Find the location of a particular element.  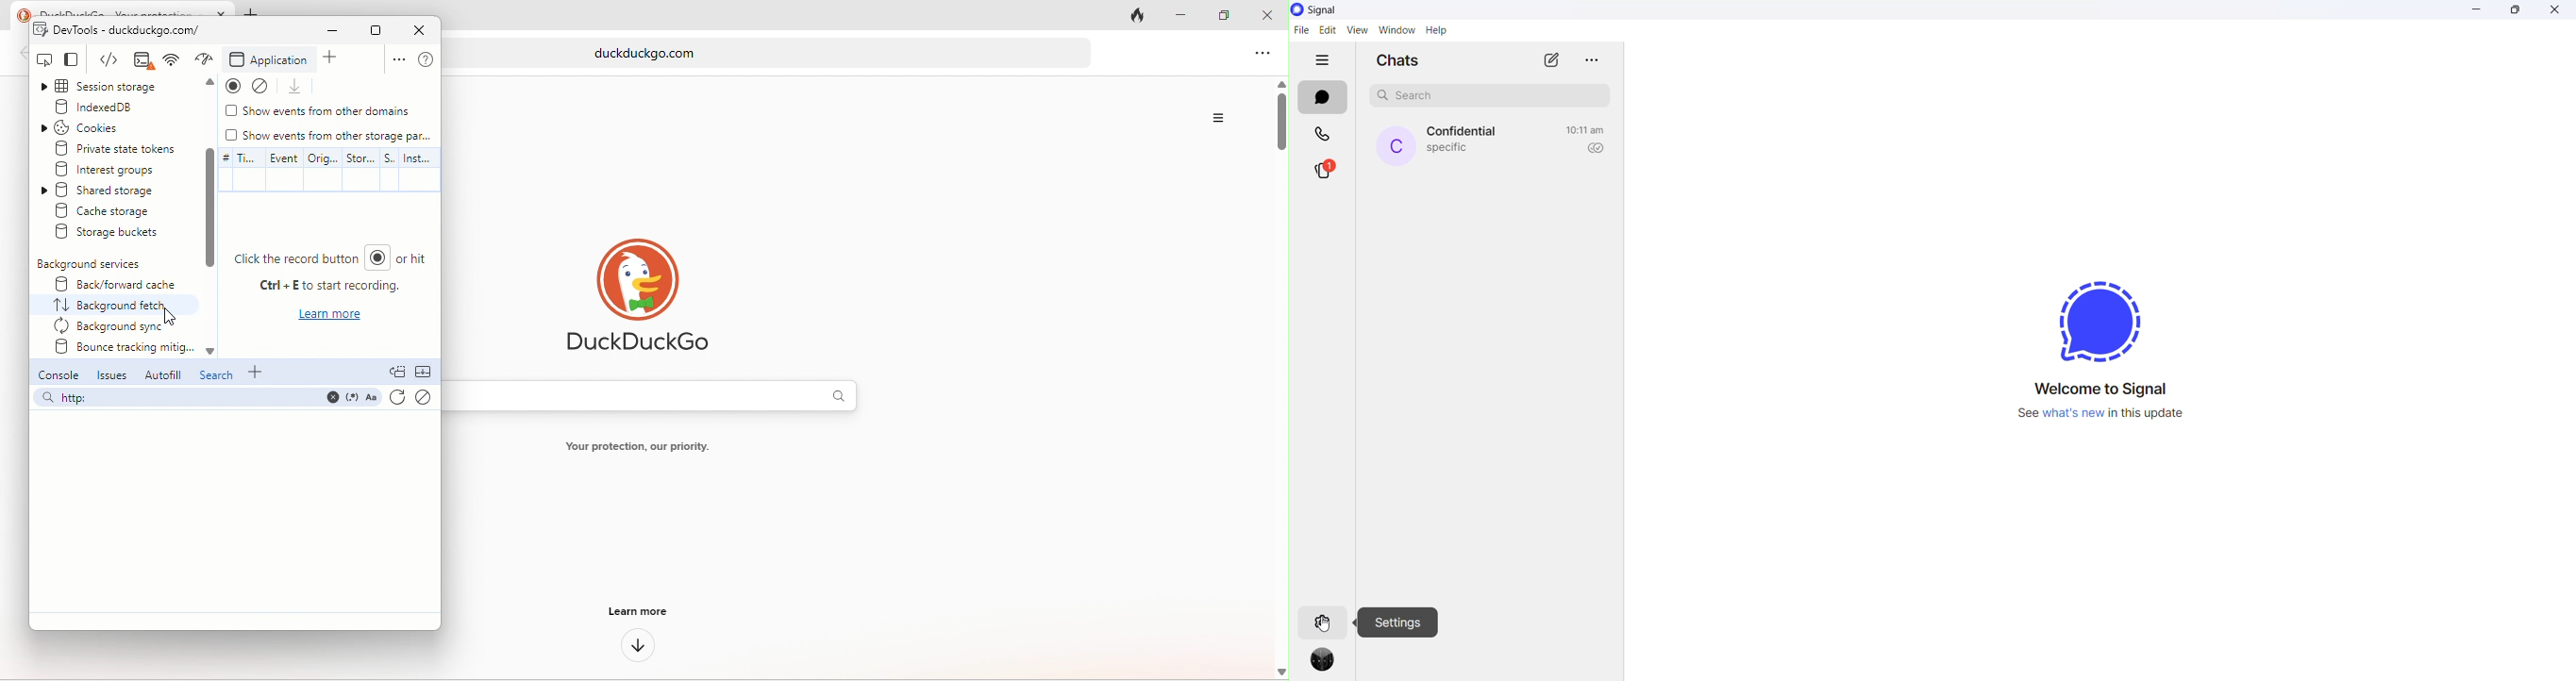

add is located at coordinates (259, 373).